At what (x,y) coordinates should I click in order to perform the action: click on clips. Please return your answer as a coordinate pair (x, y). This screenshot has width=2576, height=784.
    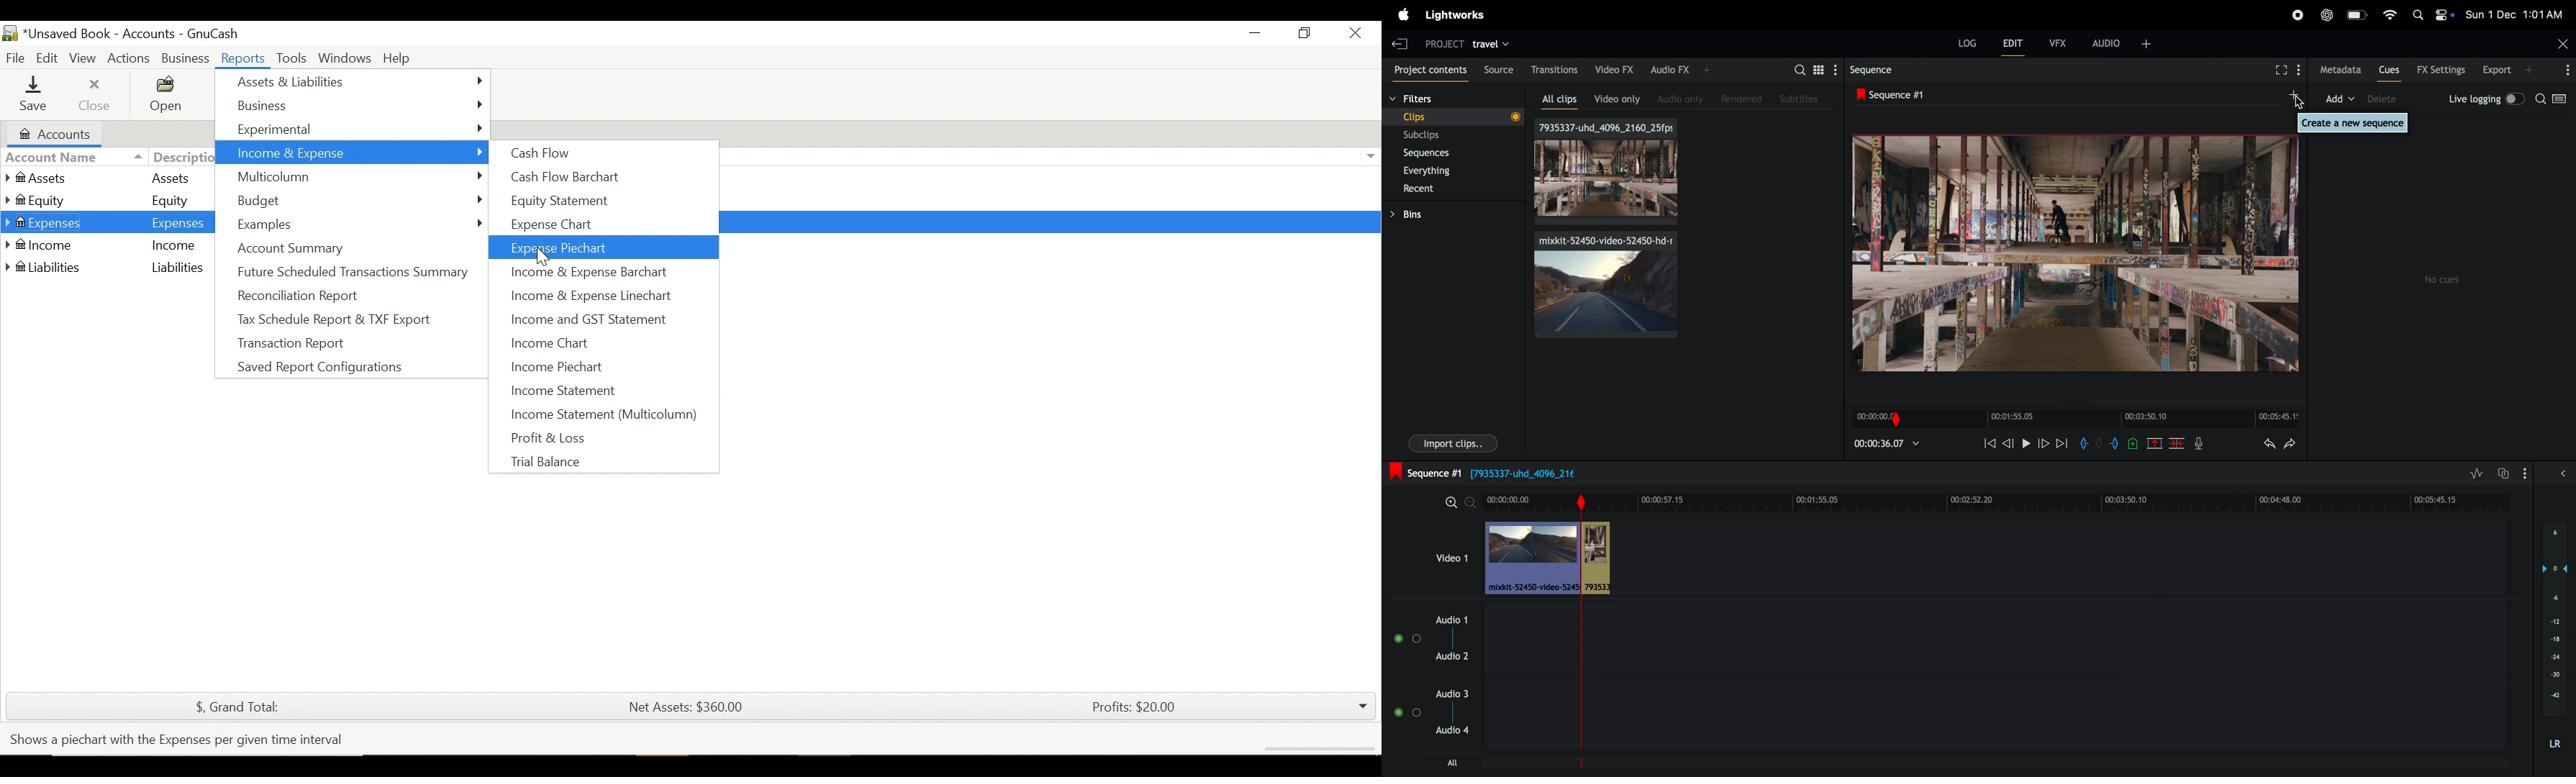
    Looking at the image, I should click on (1456, 117).